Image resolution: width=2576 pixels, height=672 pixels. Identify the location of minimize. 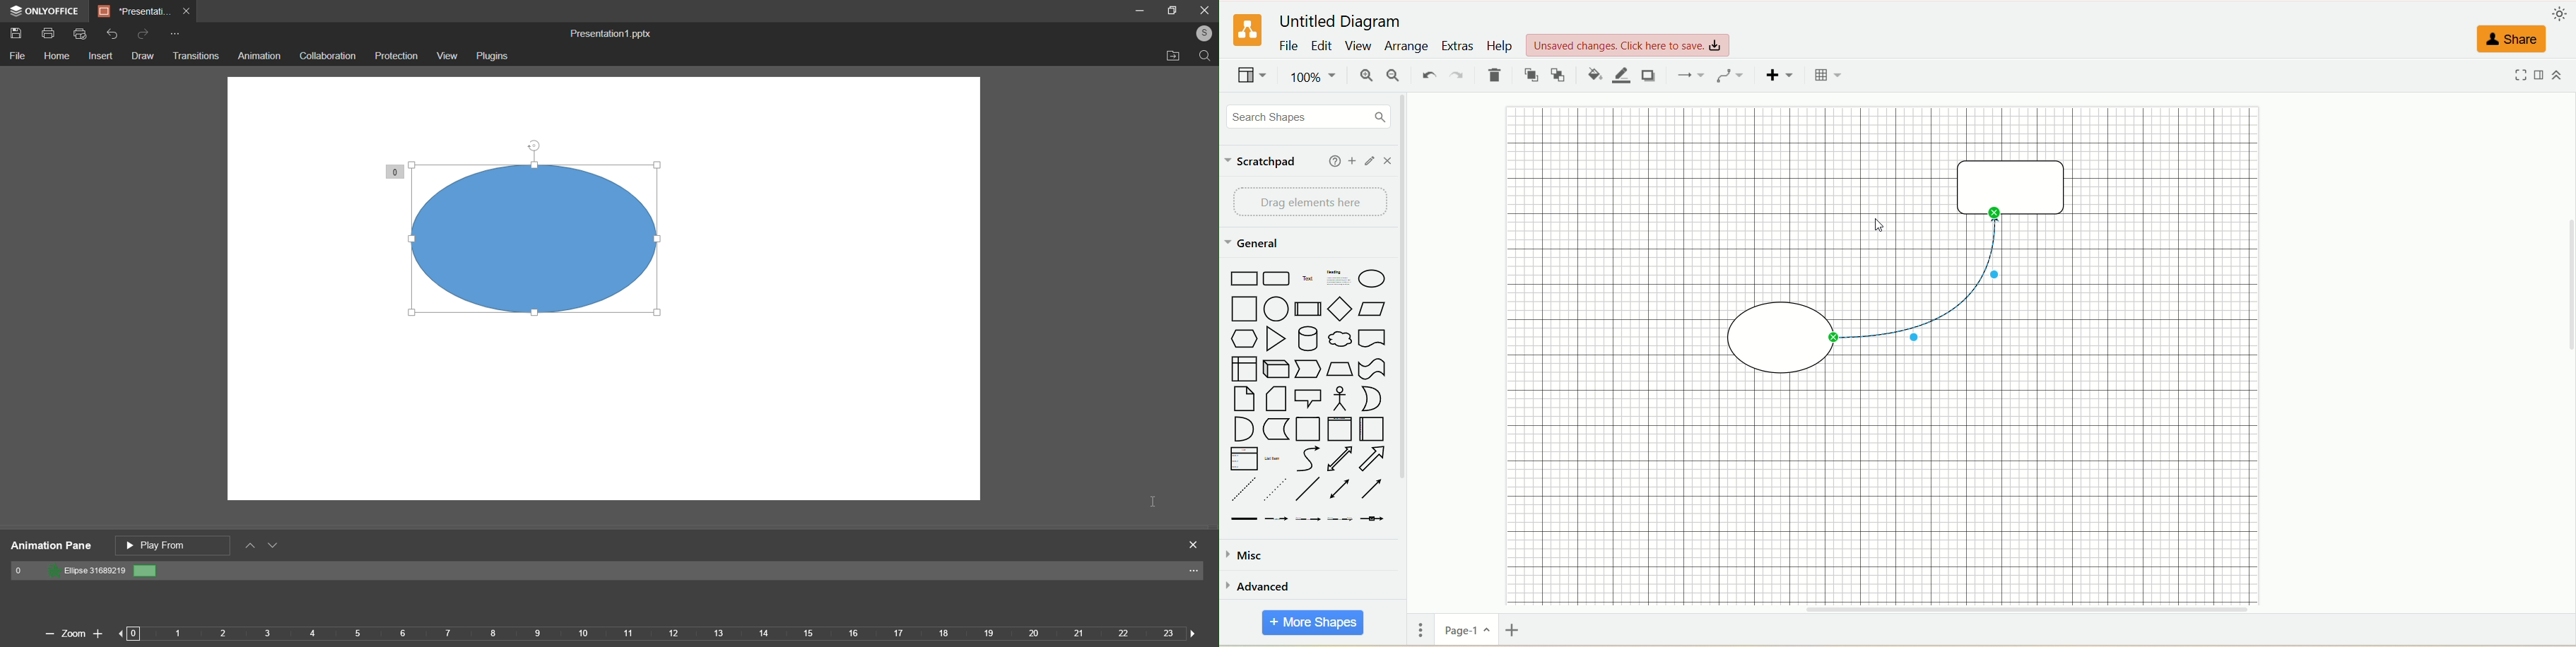
(1140, 10).